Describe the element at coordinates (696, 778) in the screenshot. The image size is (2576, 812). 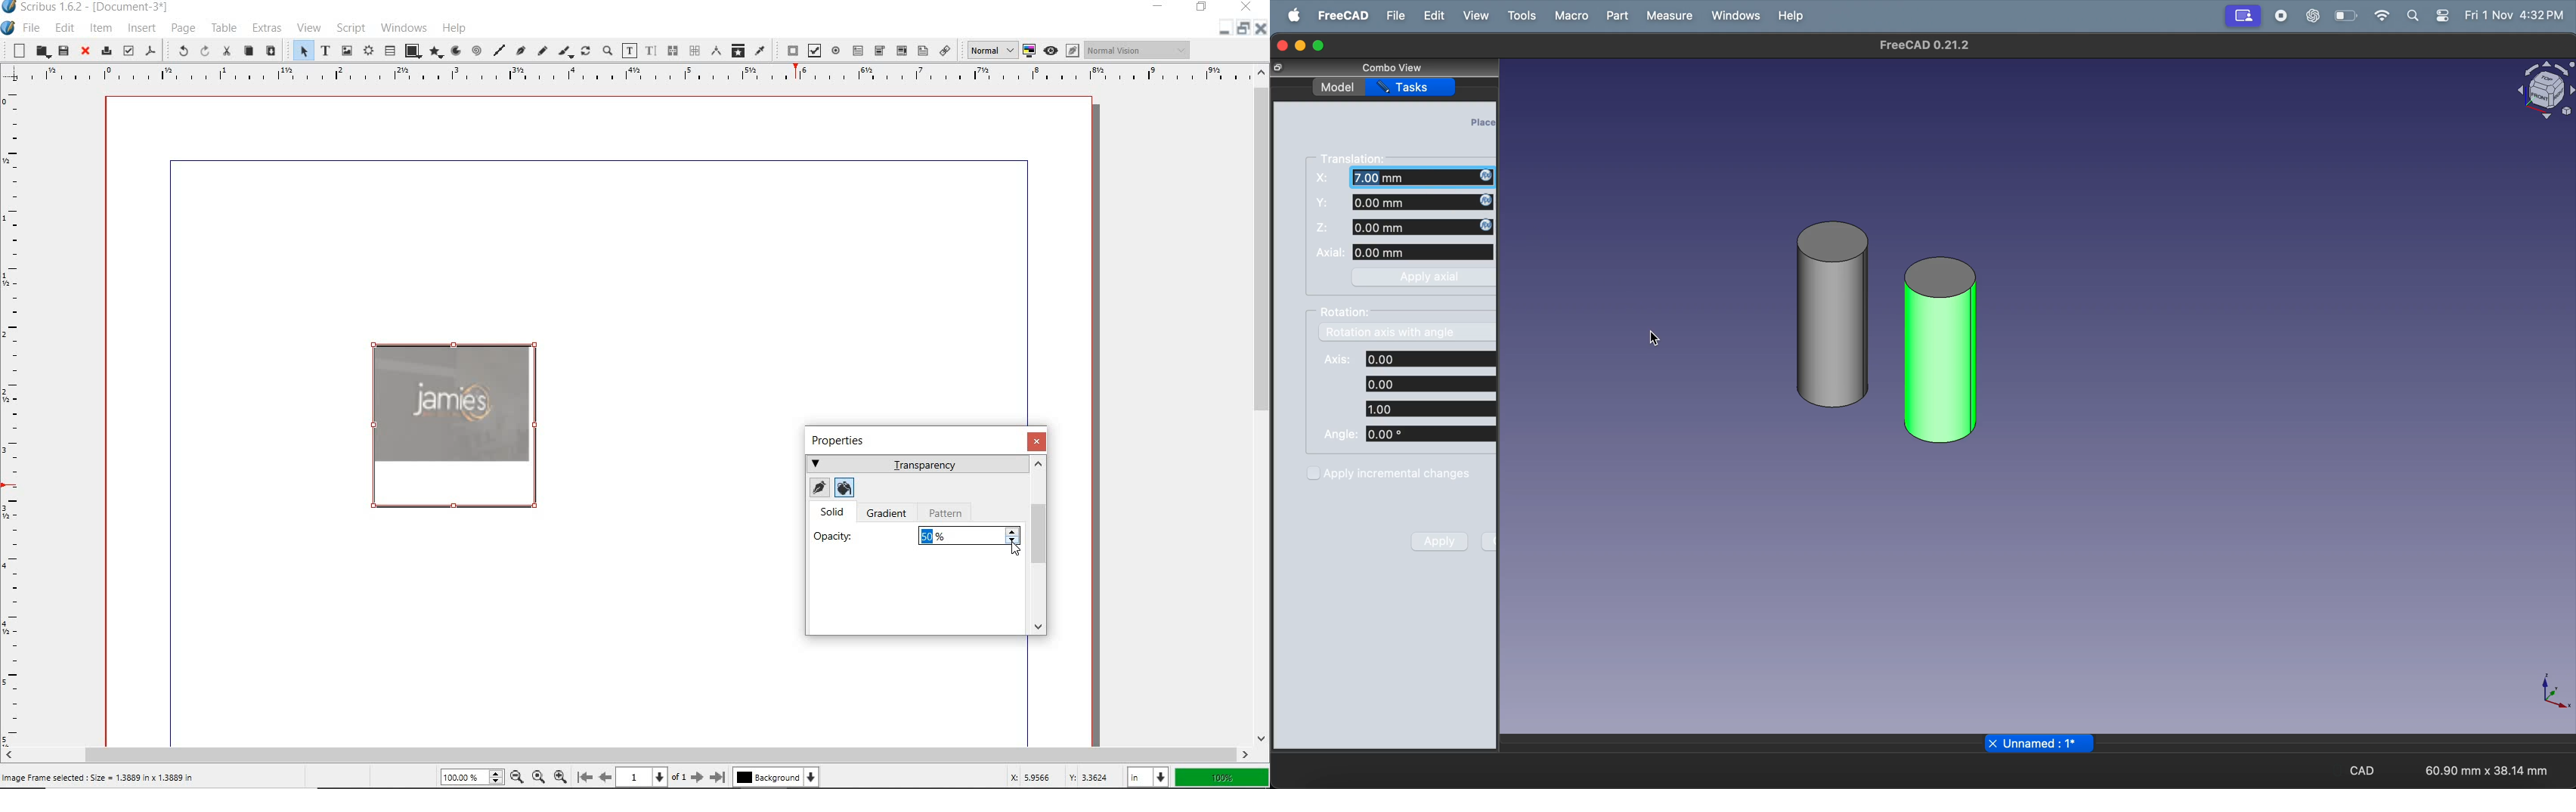
I see `next` at that location.